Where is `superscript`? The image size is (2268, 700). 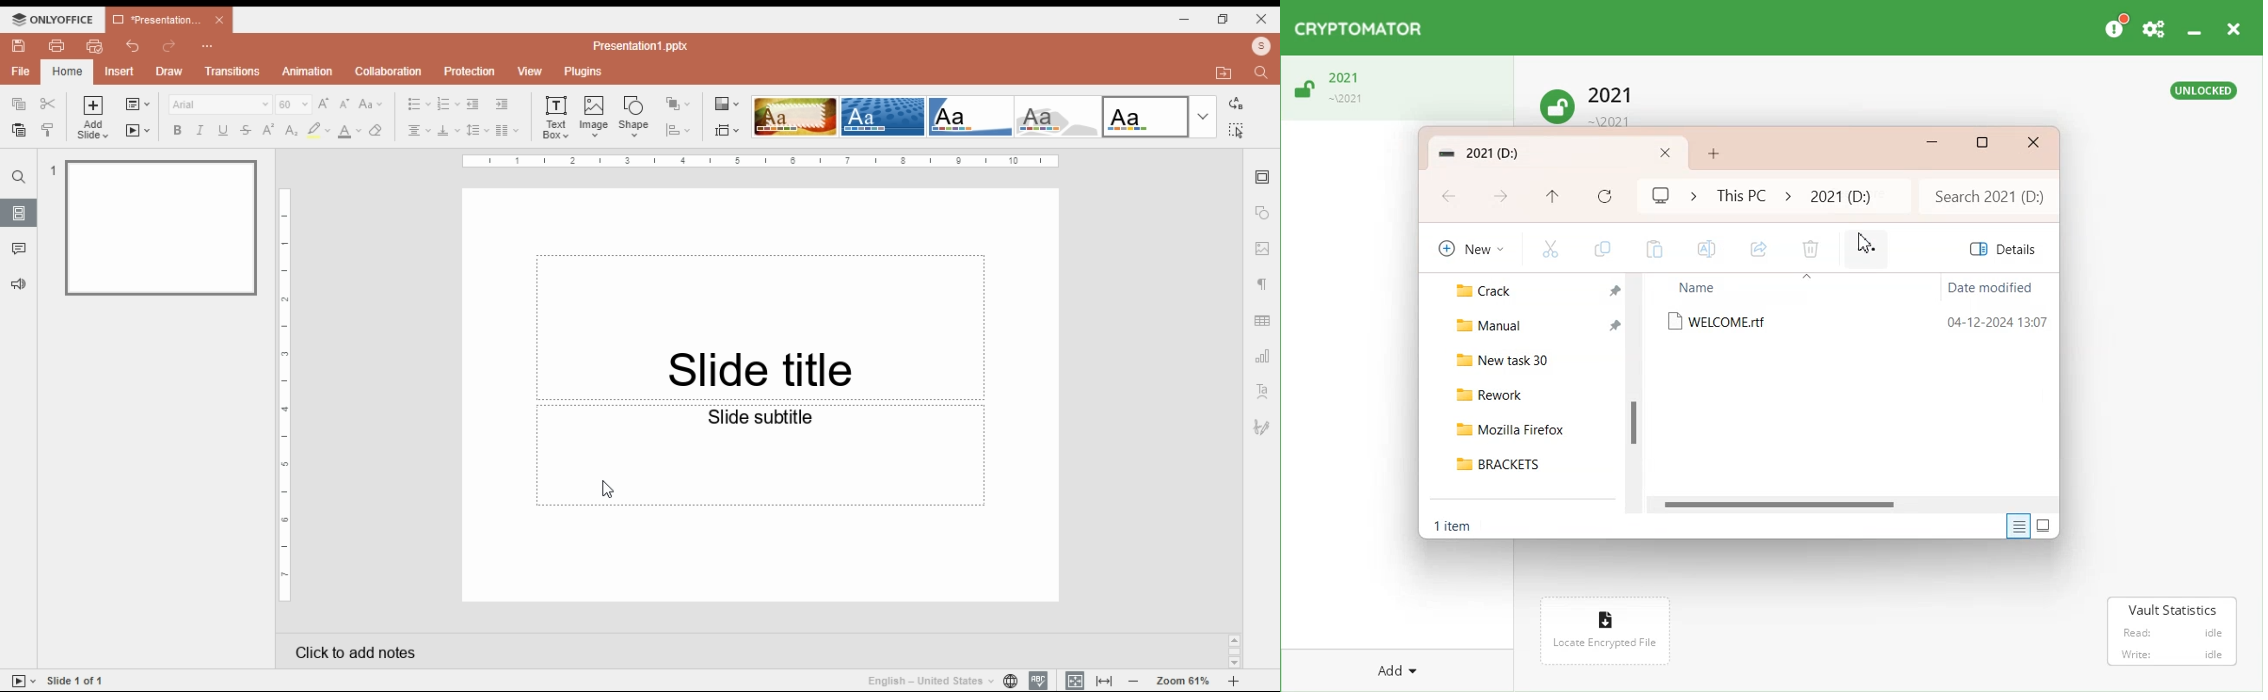 superscript is located at coordinates (269, 129).